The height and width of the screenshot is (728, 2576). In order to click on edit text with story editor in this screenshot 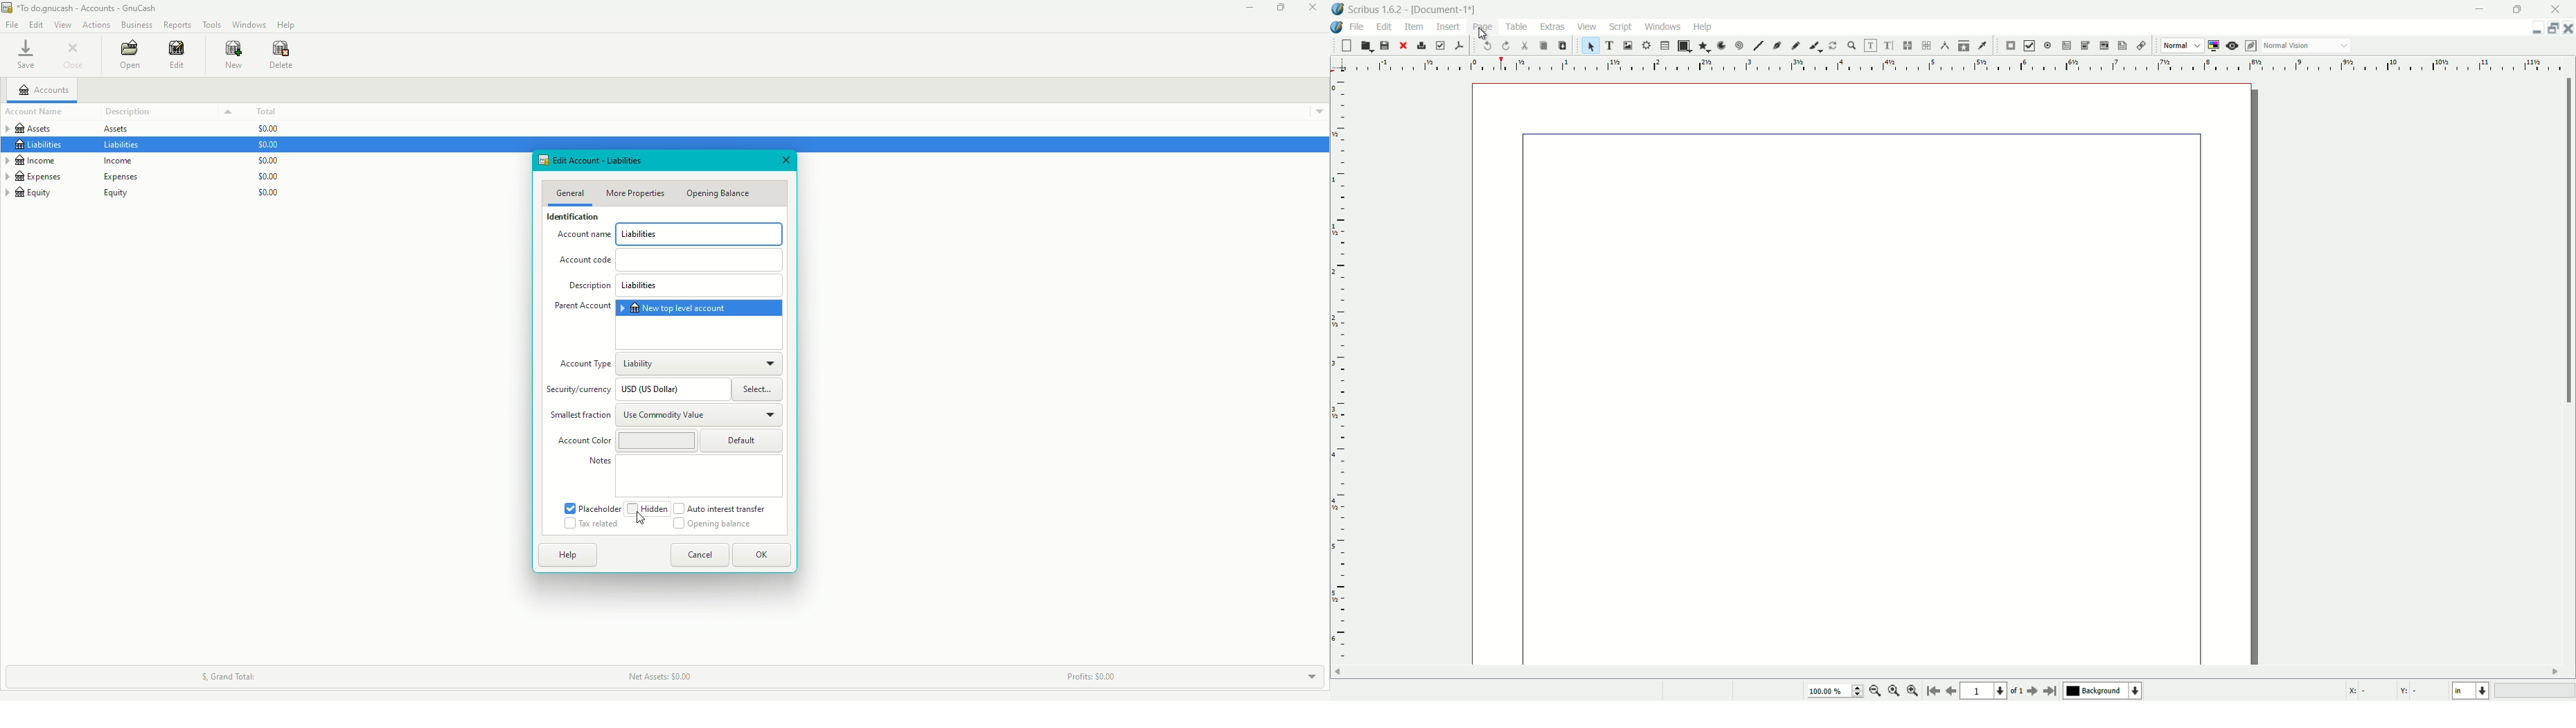, I will do `click(1889, 46)`.